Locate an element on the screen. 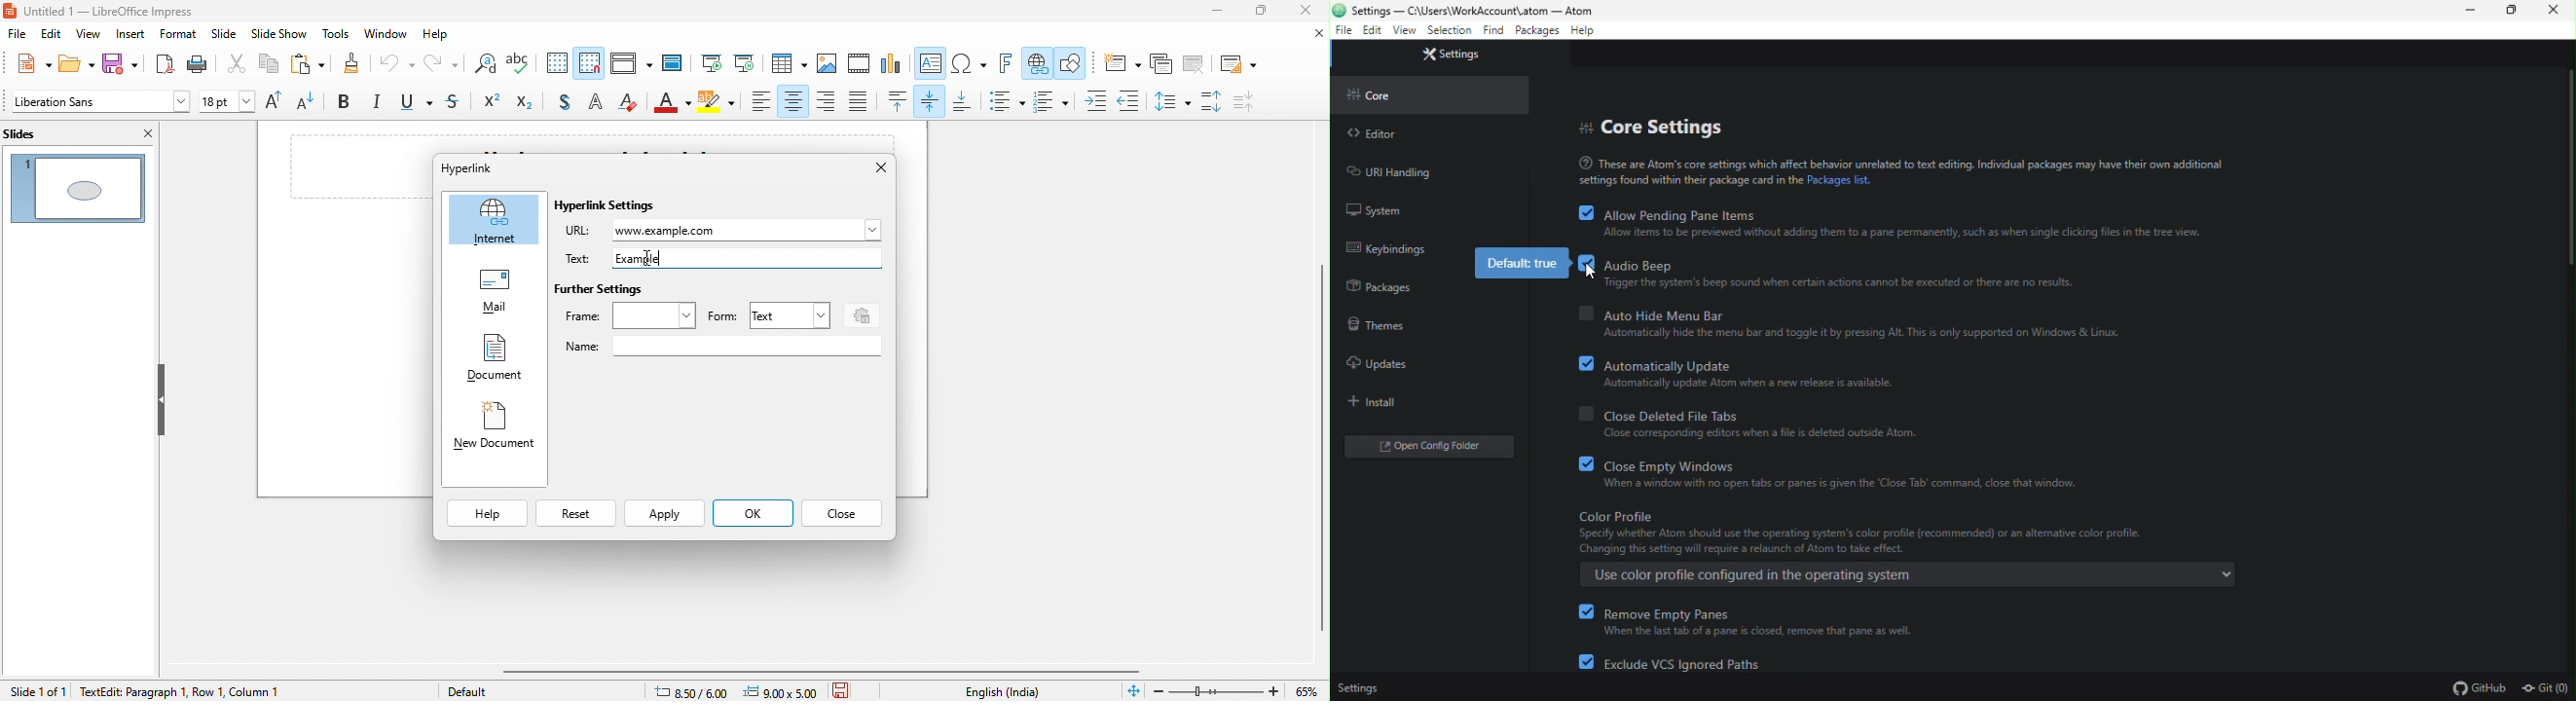 This screenshot has height=728, width=2576. Trigger the system's beep sound when certain actions cannot be executed or there are no results. is located at coordinates (1842, 284).